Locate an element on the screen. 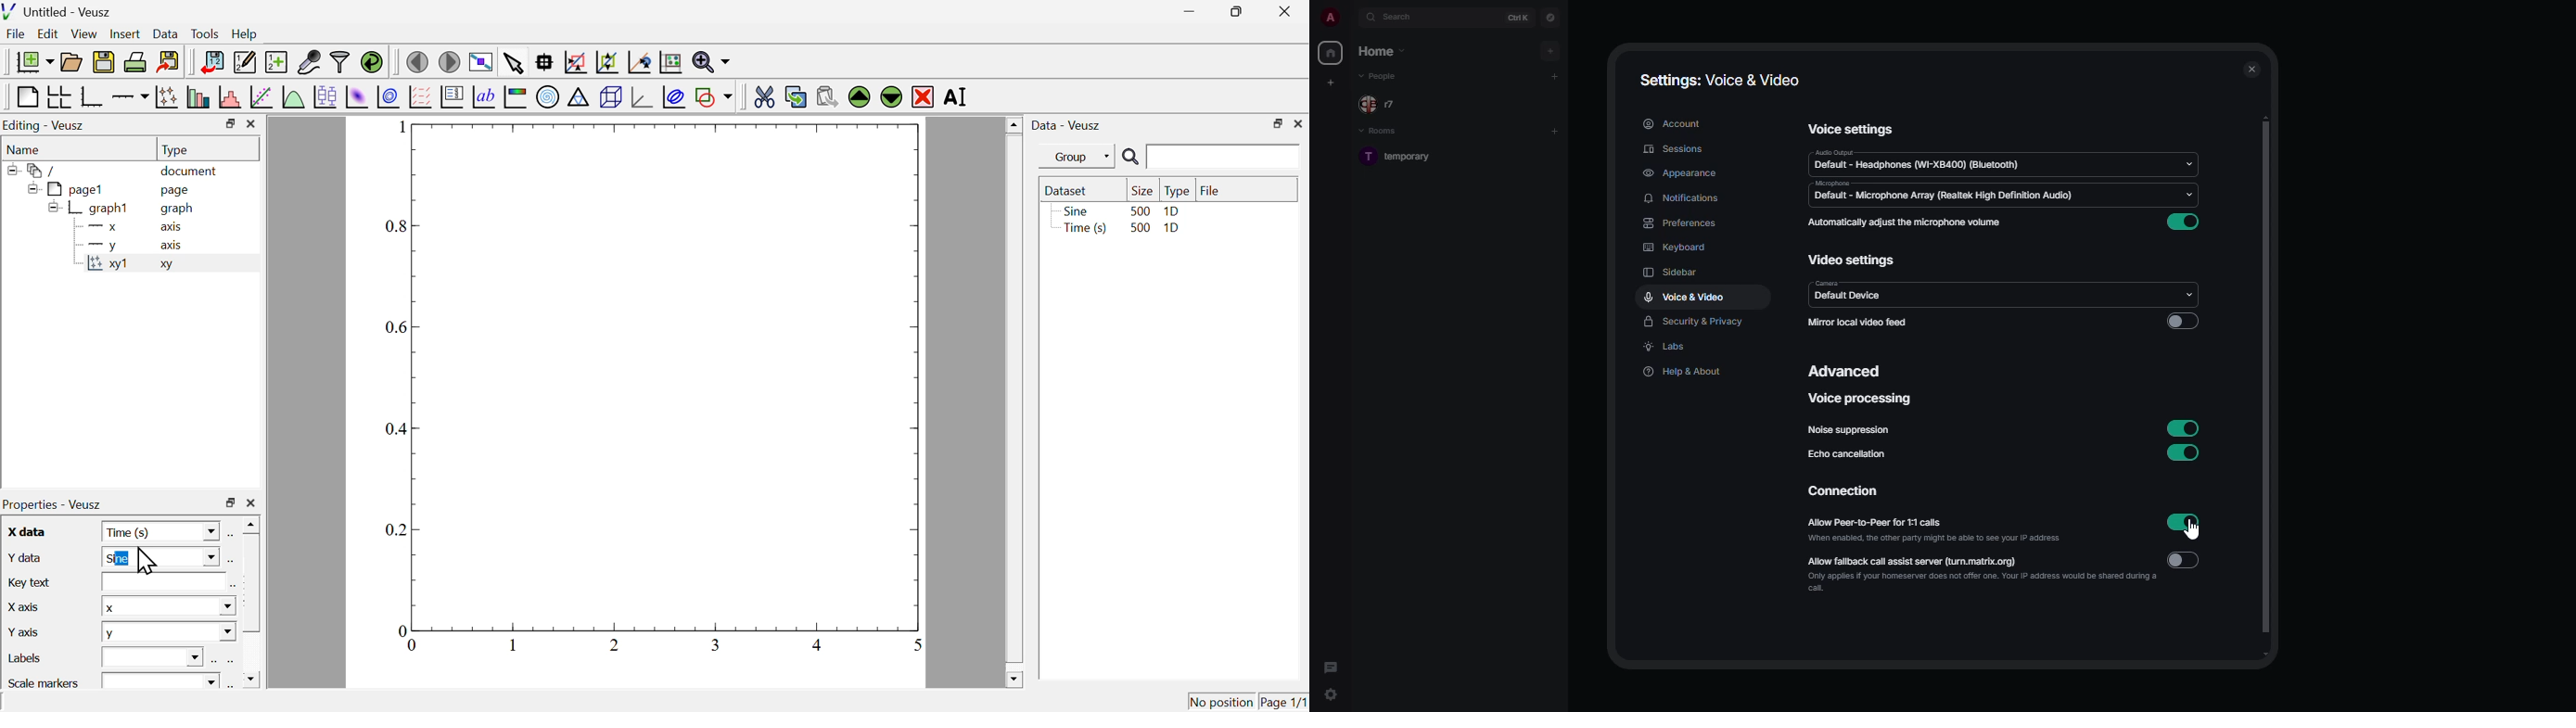  save the document is located at coordinates (104, 63).